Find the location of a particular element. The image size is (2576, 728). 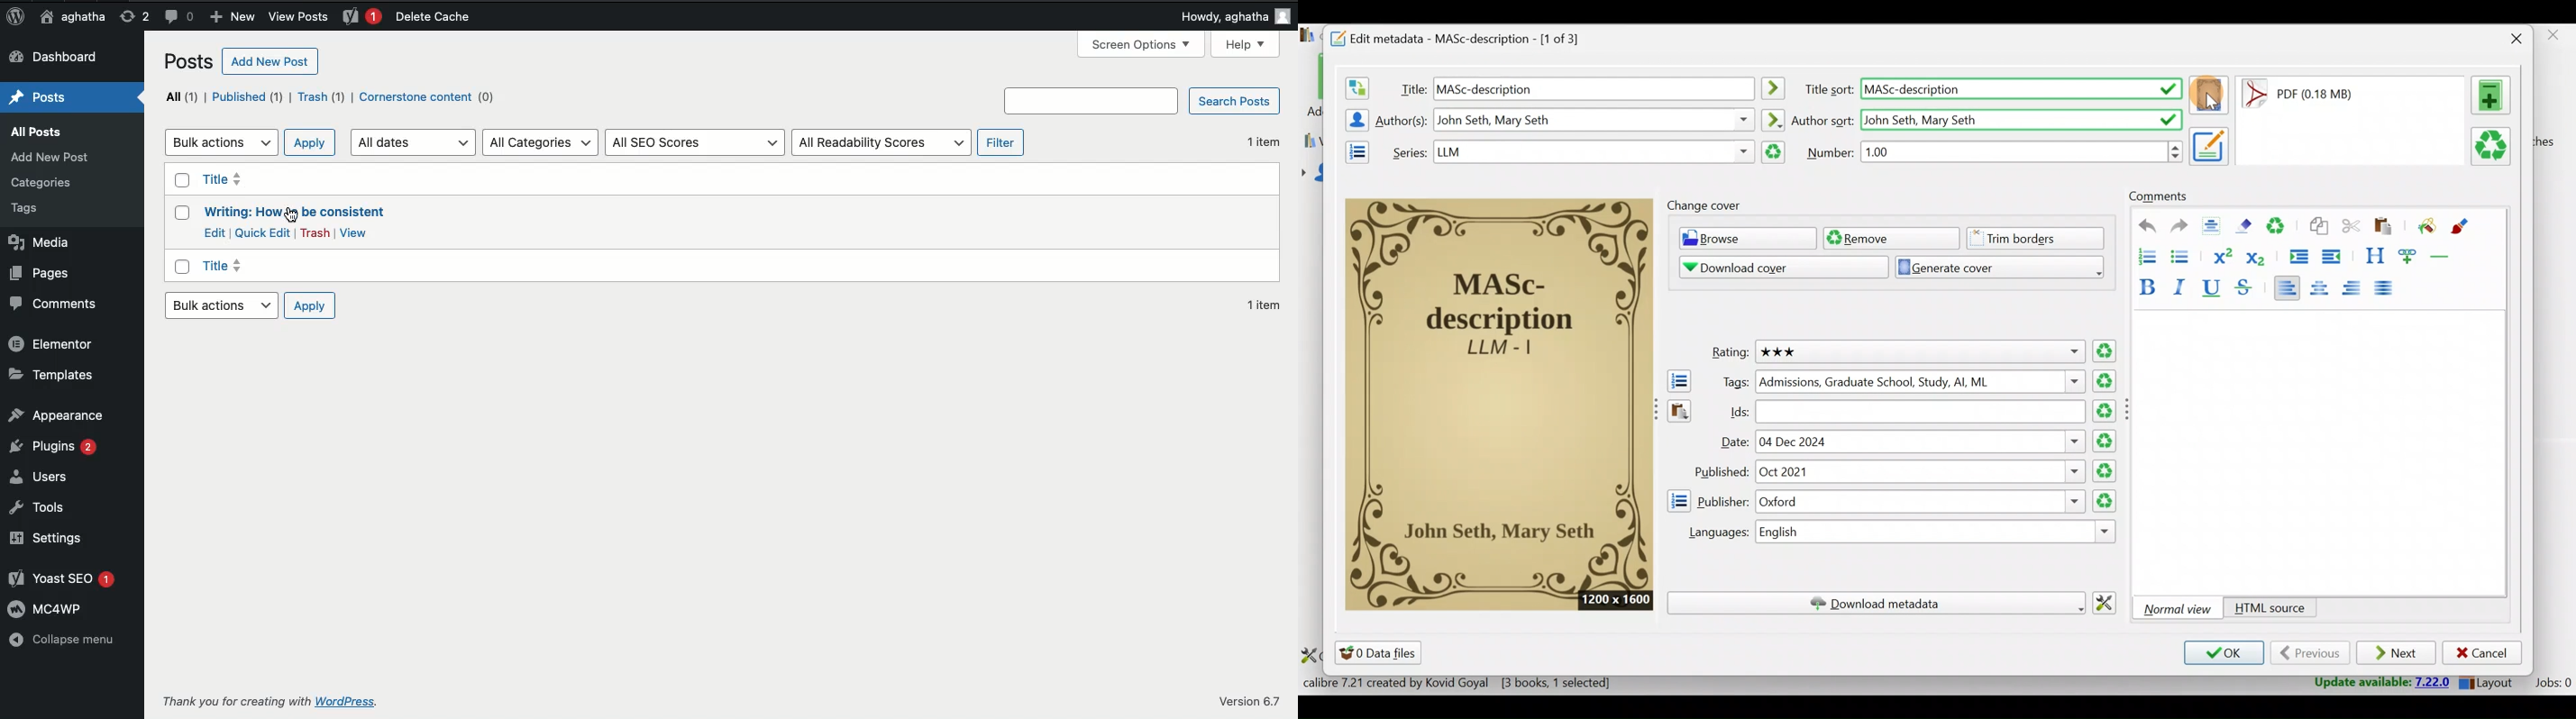

Filter is located at coordinates (1000, 142).